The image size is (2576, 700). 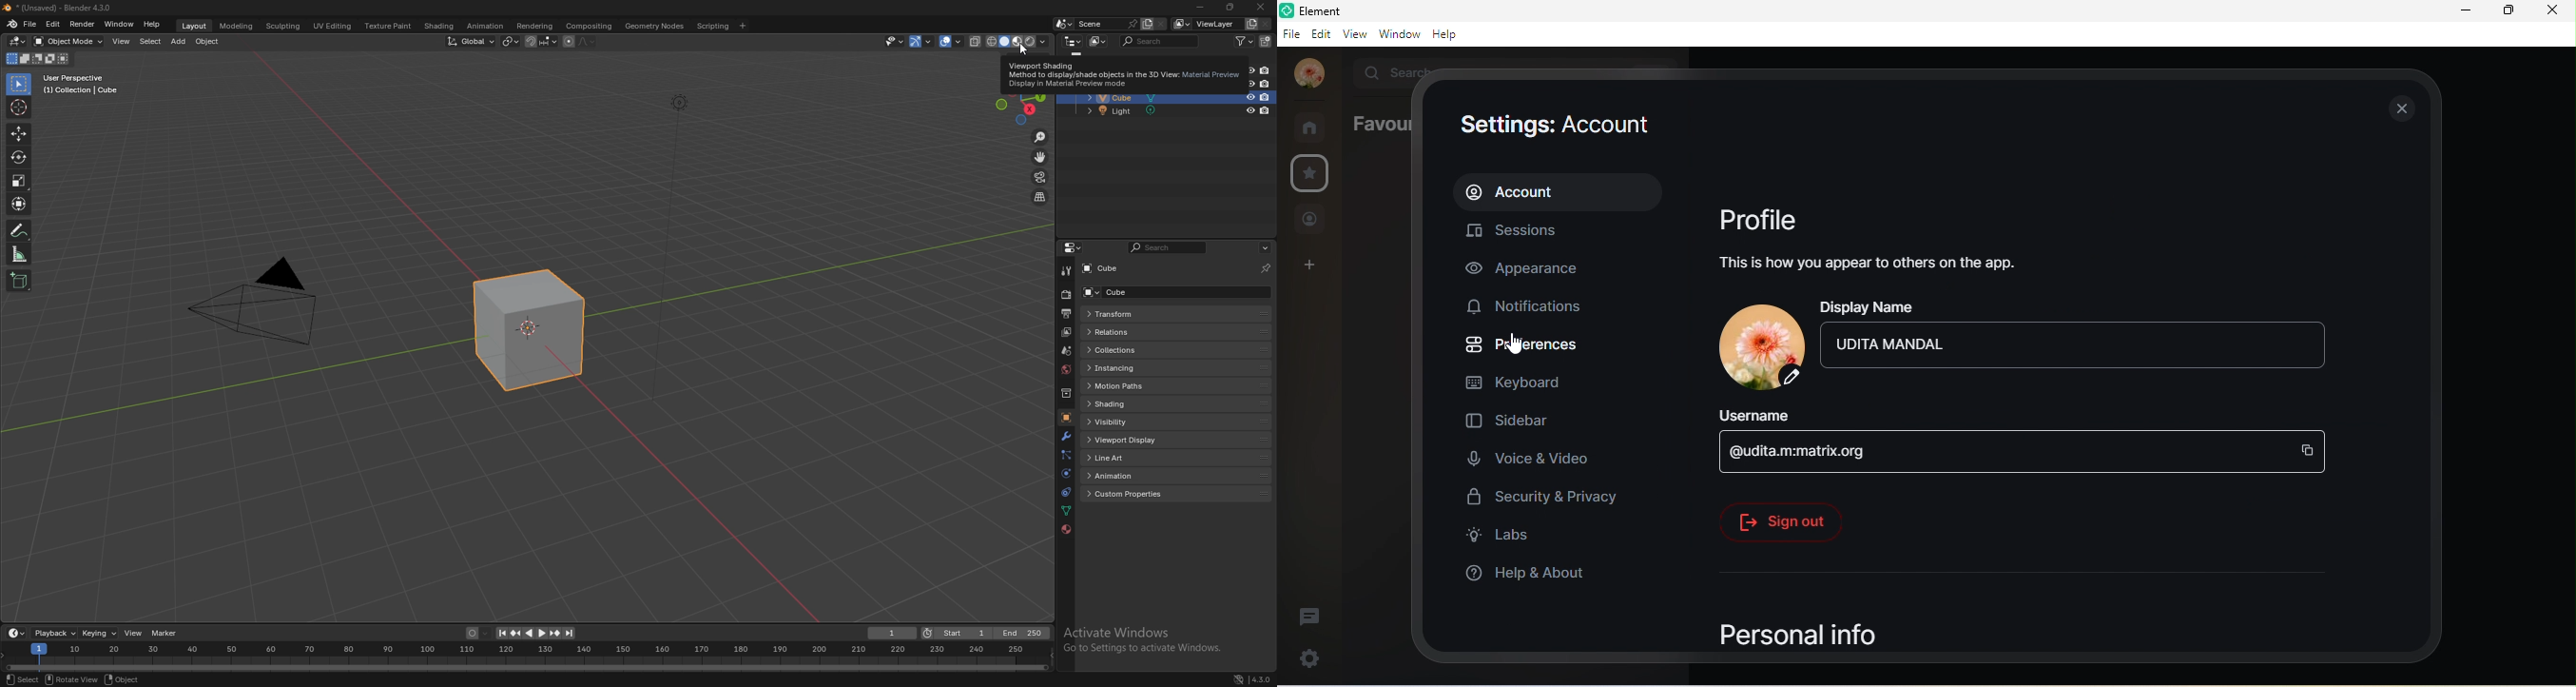 What do you see at coordinates (332, 26) in the screenshot?
I see `uv editing` at bounding box center [332, 26].